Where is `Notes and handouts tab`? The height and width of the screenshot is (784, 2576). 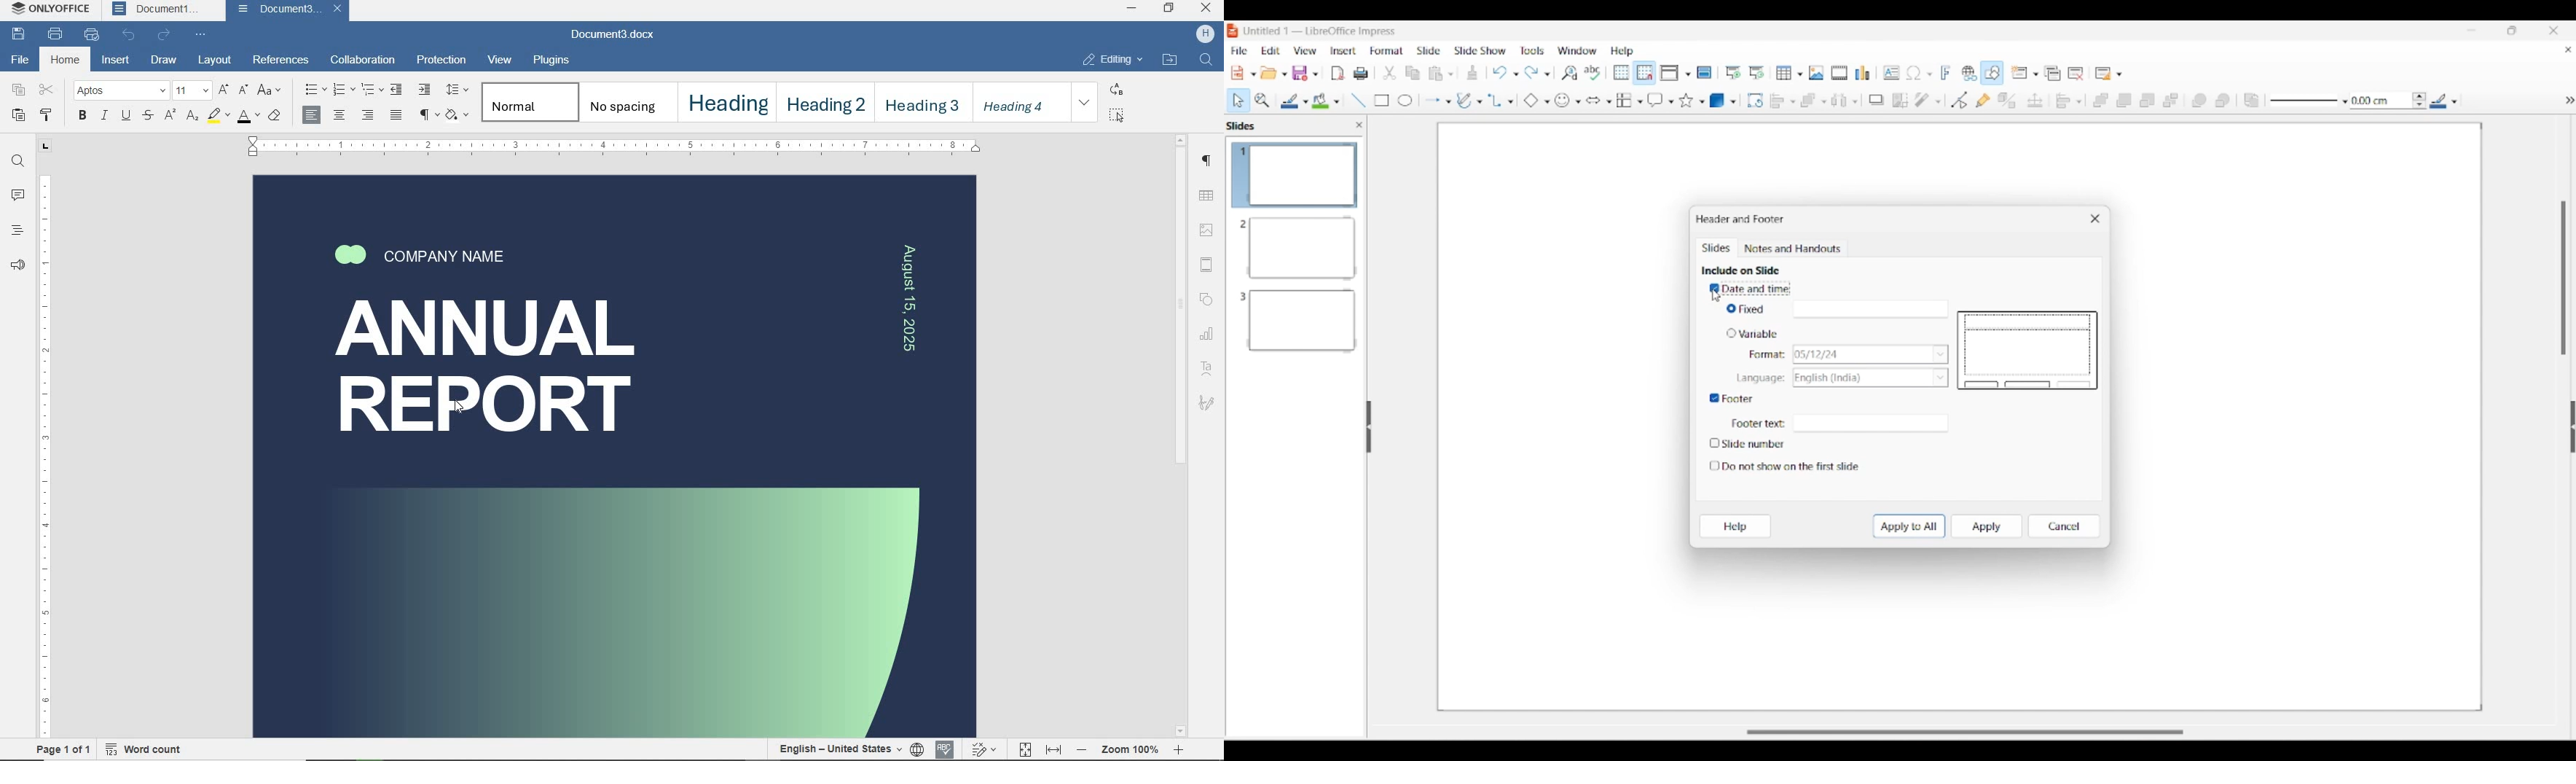
Notes and handouts tab is located at coordinates (1794, 249).